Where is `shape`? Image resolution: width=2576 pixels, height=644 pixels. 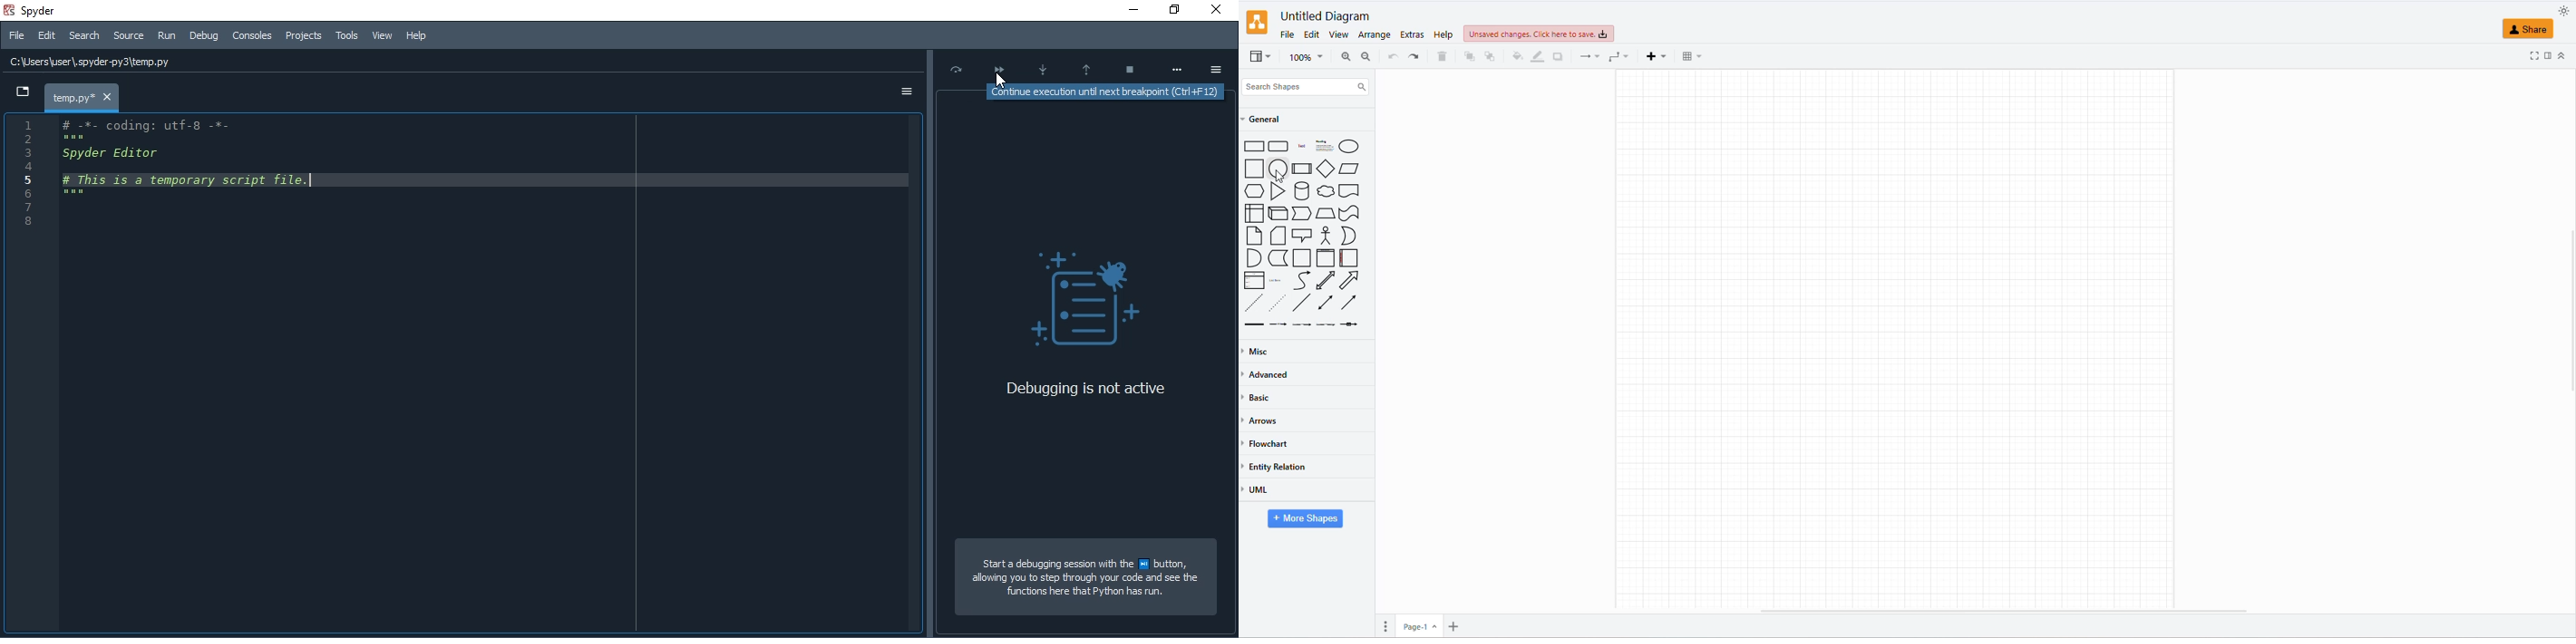 shape is located at coordinates (1315, 145).